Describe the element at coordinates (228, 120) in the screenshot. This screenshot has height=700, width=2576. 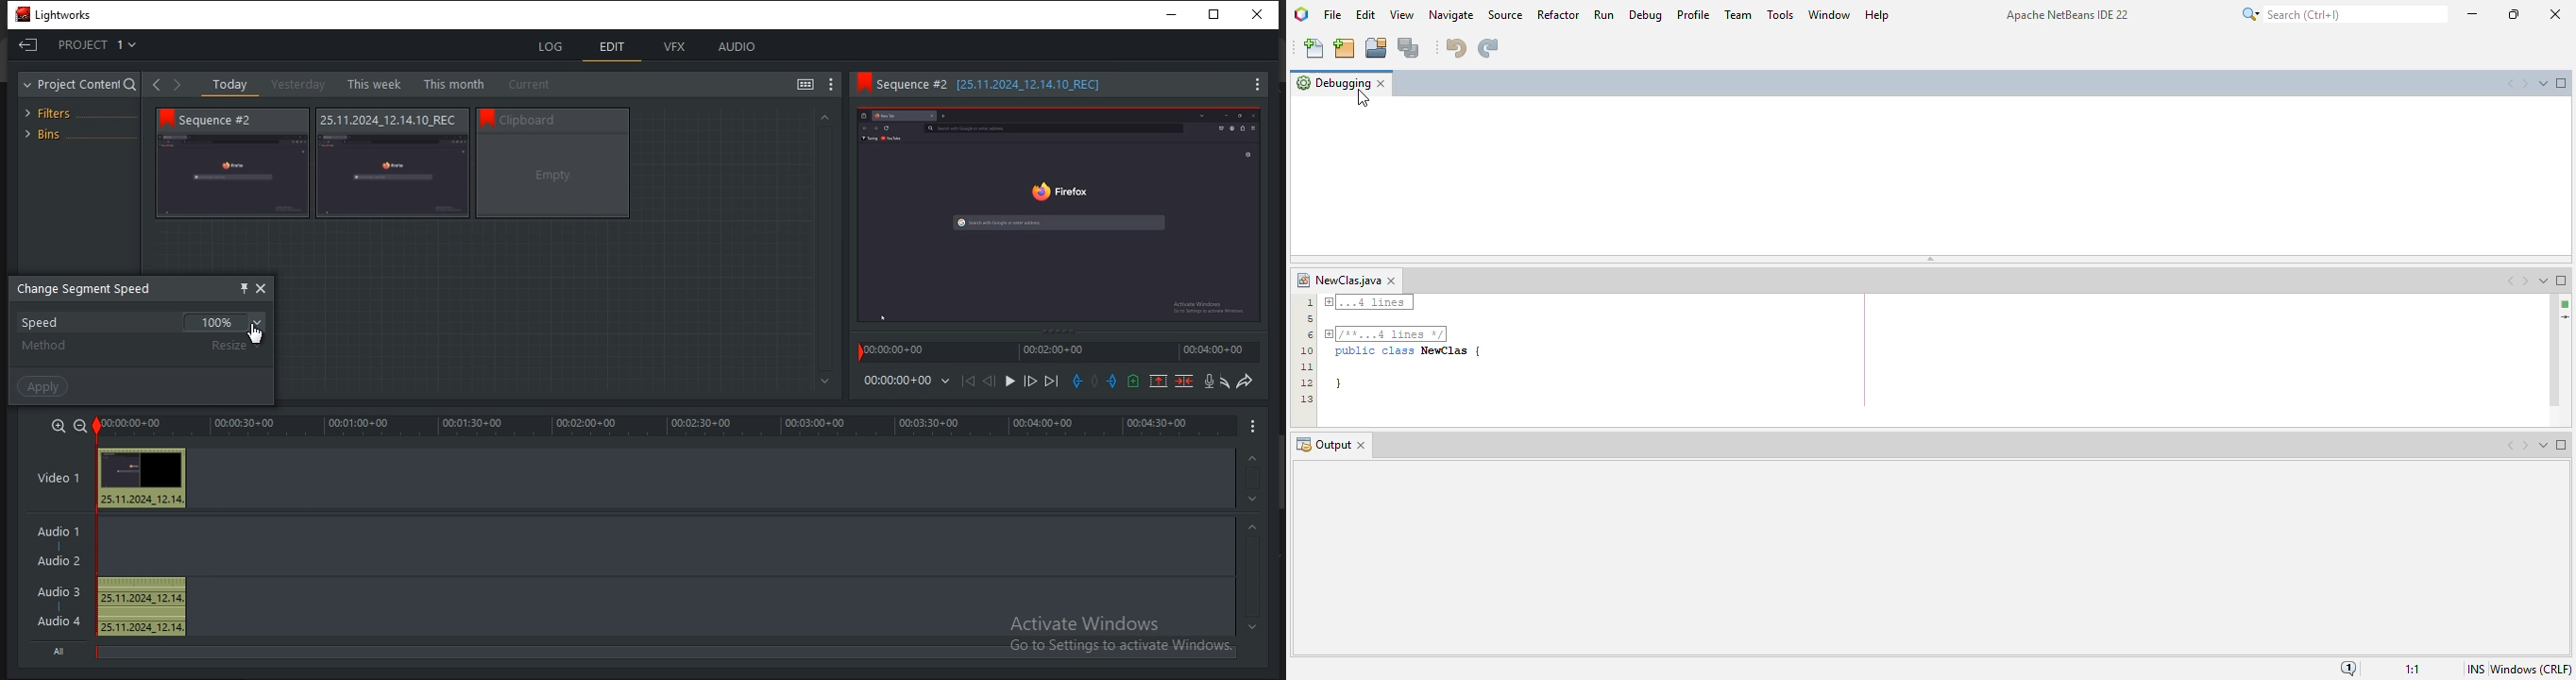
I see `Sequence # 2` at that location.